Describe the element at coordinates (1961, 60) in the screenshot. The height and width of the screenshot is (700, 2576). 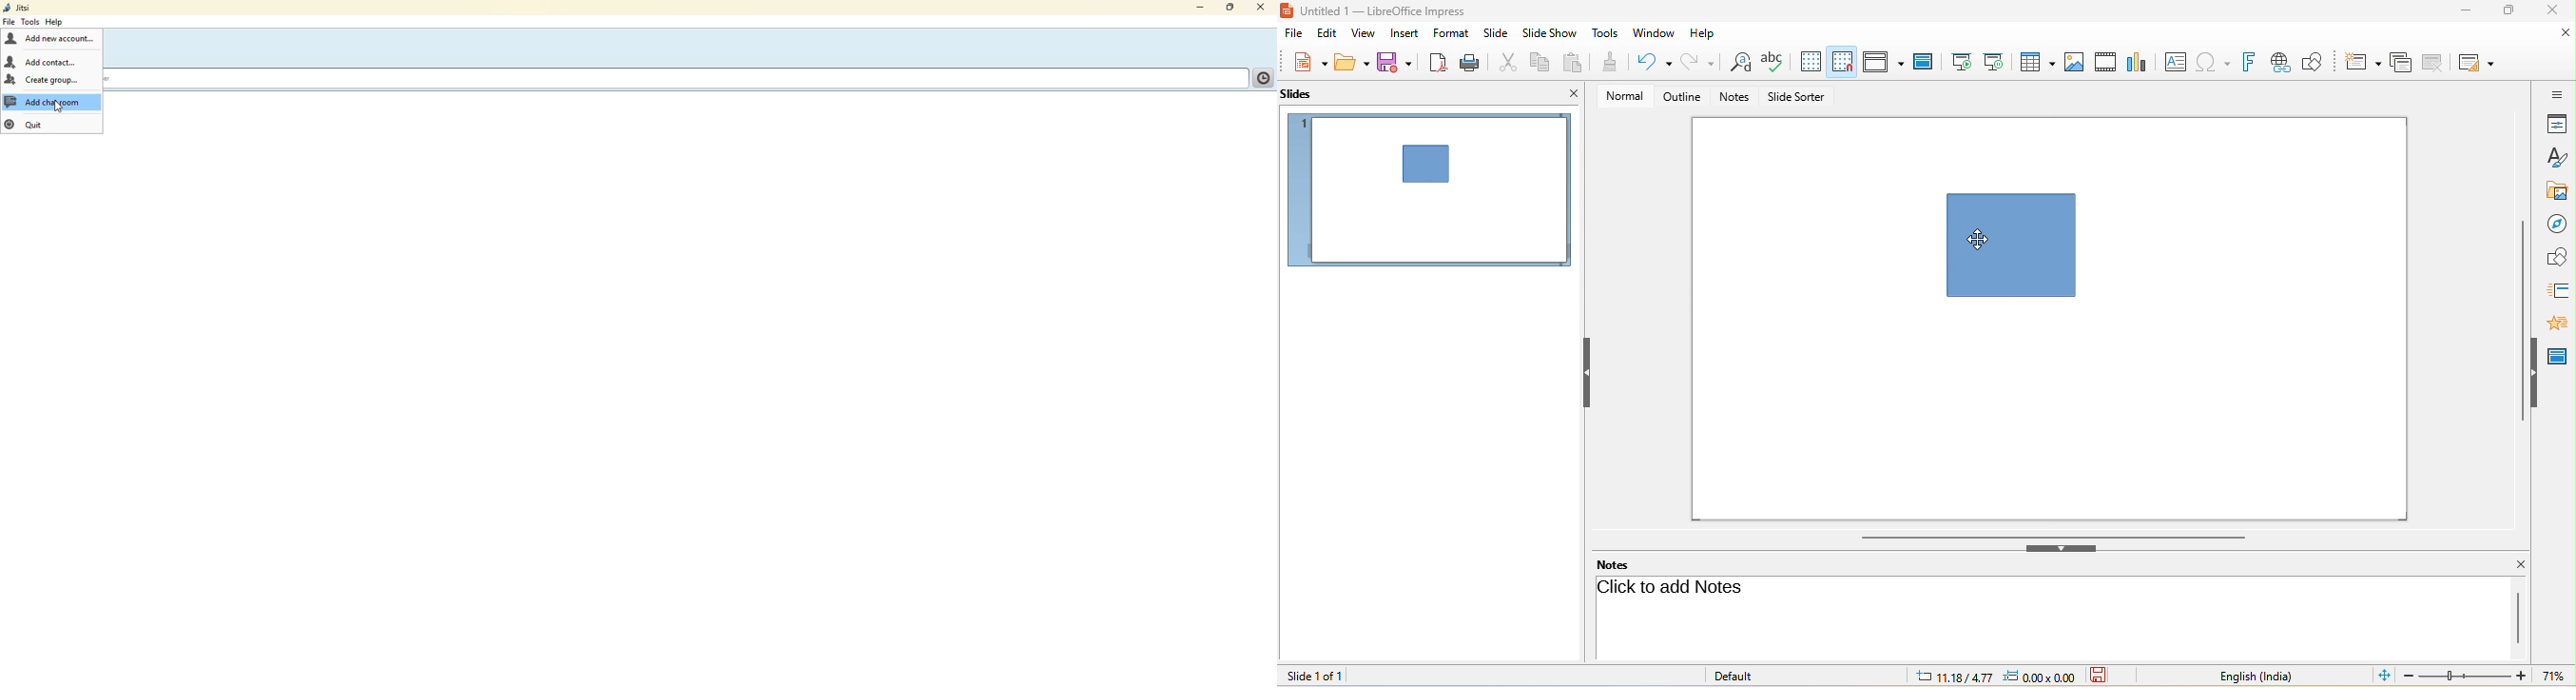
I see `start from first slide` at that location.